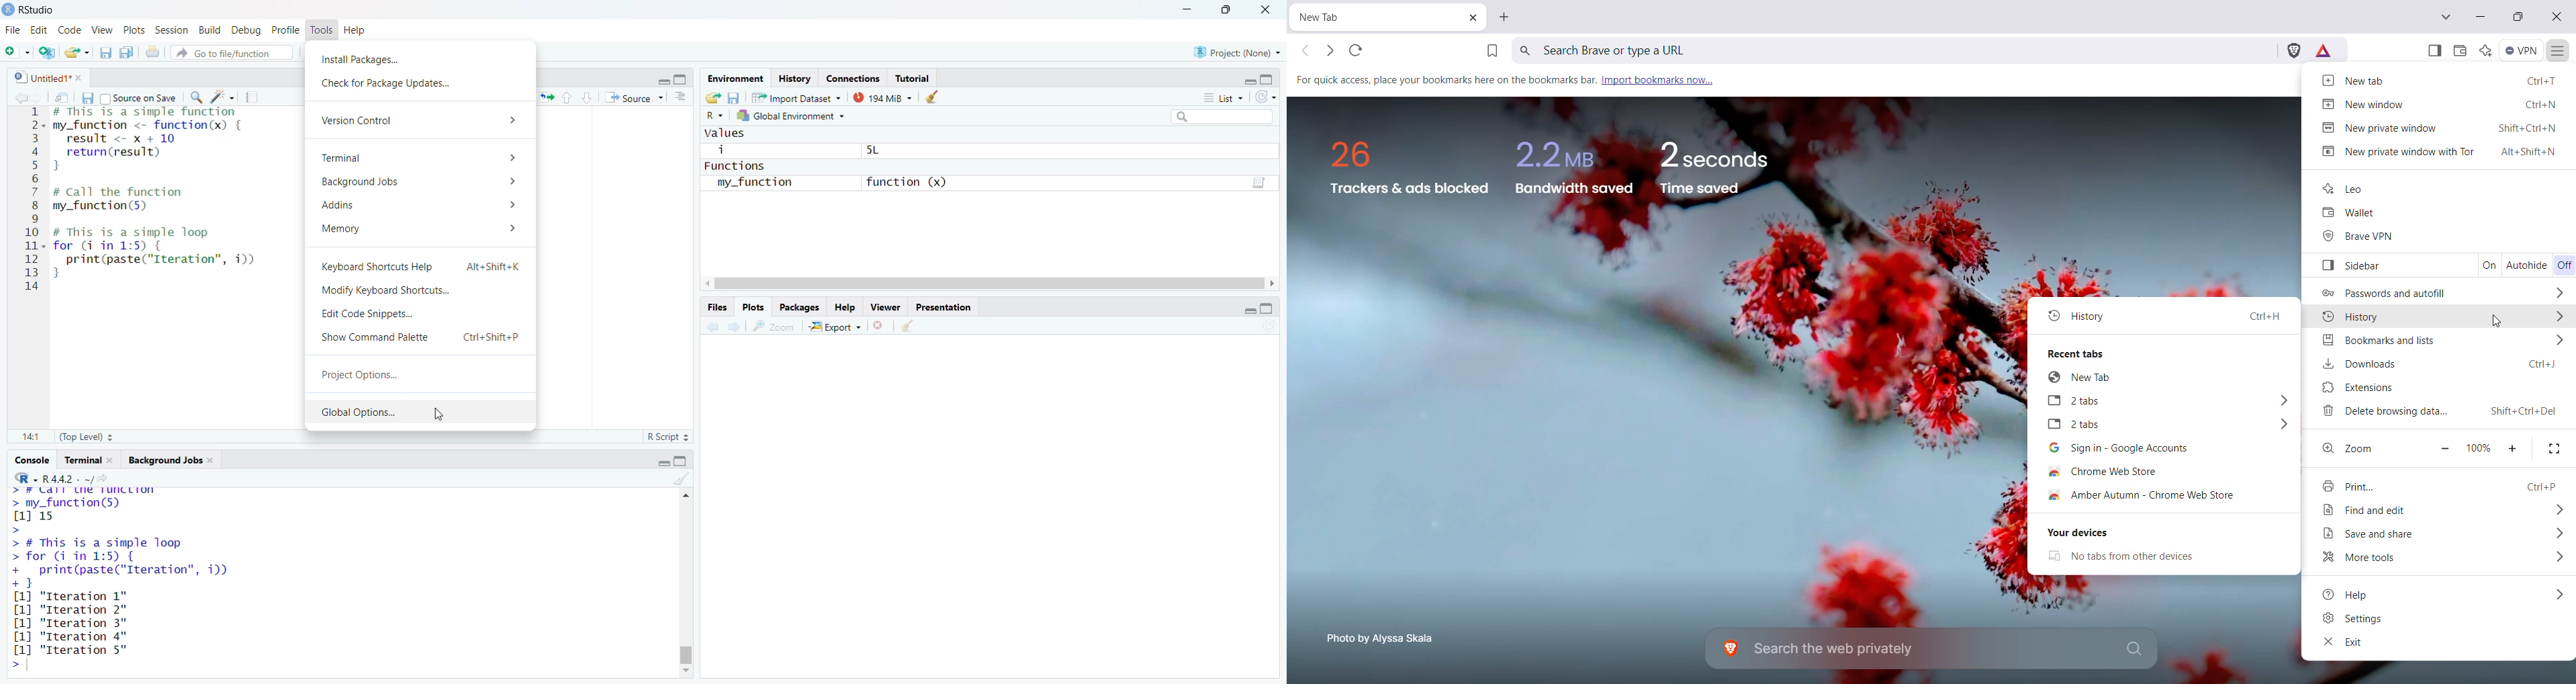  Describe the element at coordinates (8, 9) in the screenshot. I see `logo` at that location.